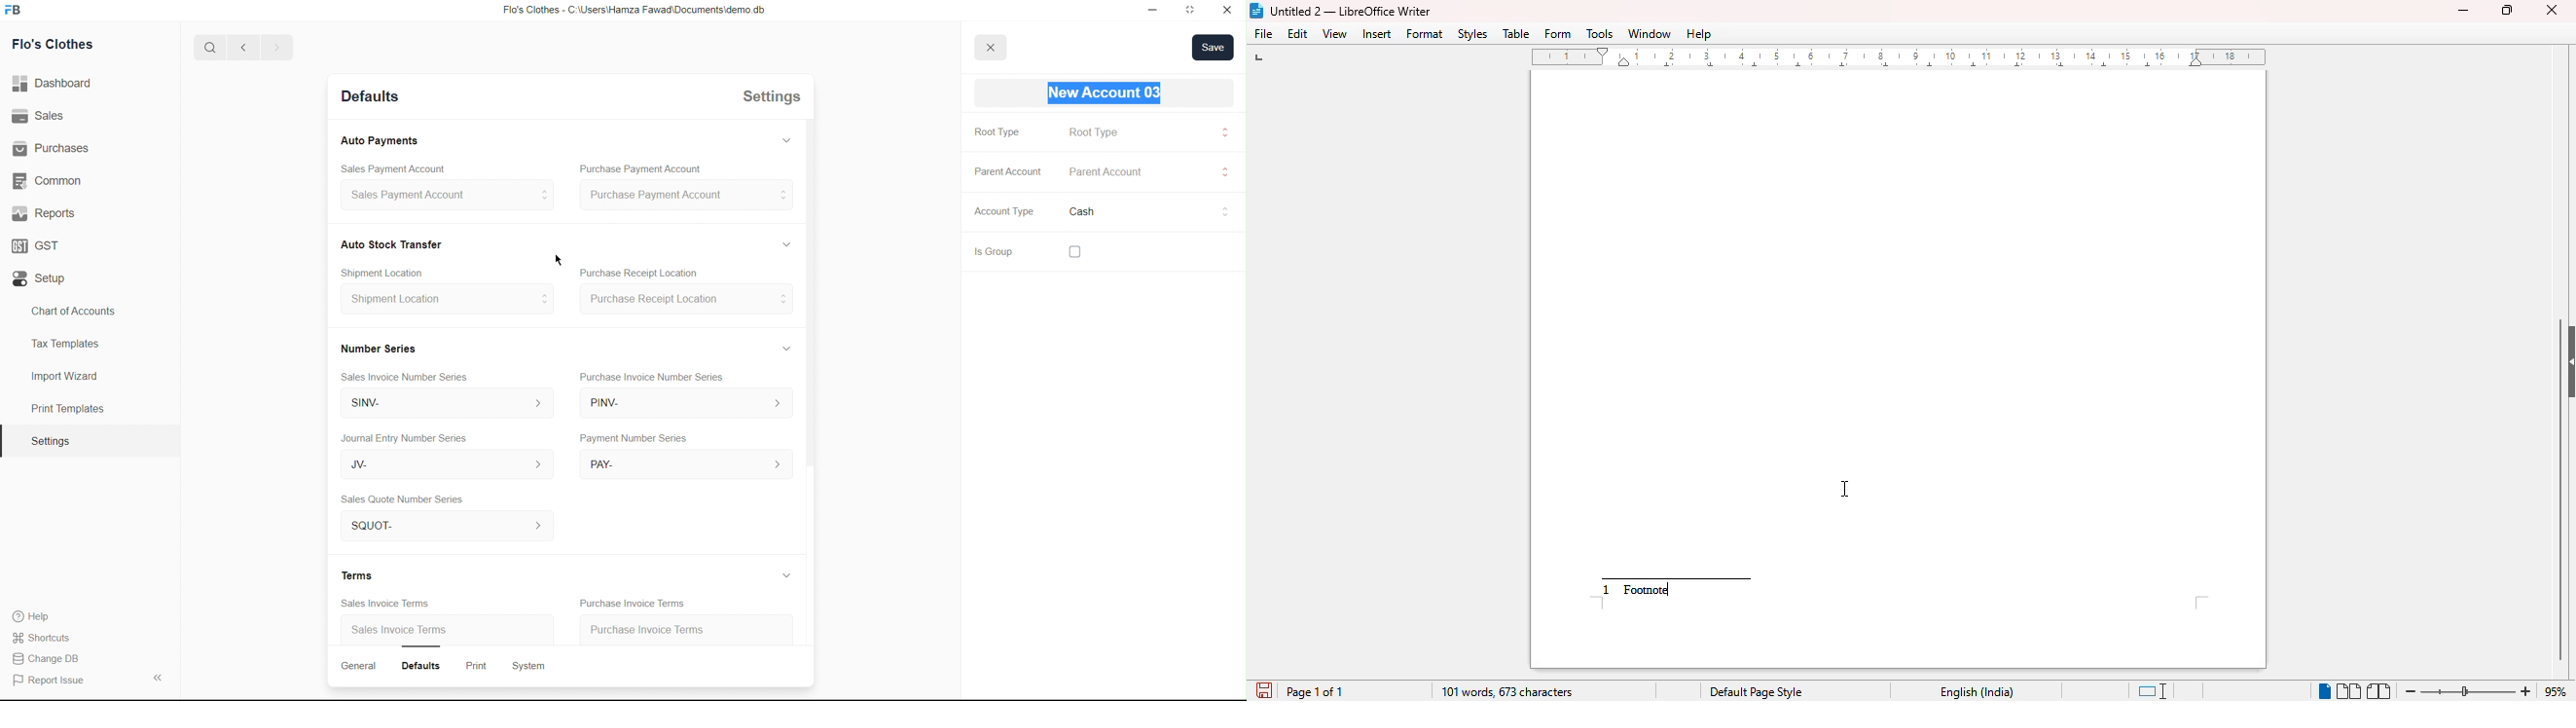 The width and height of the screenshot is (2576, 728). Describe the element at coordinates (2463, 11) in the screenshot. I see `minimize` at that location.